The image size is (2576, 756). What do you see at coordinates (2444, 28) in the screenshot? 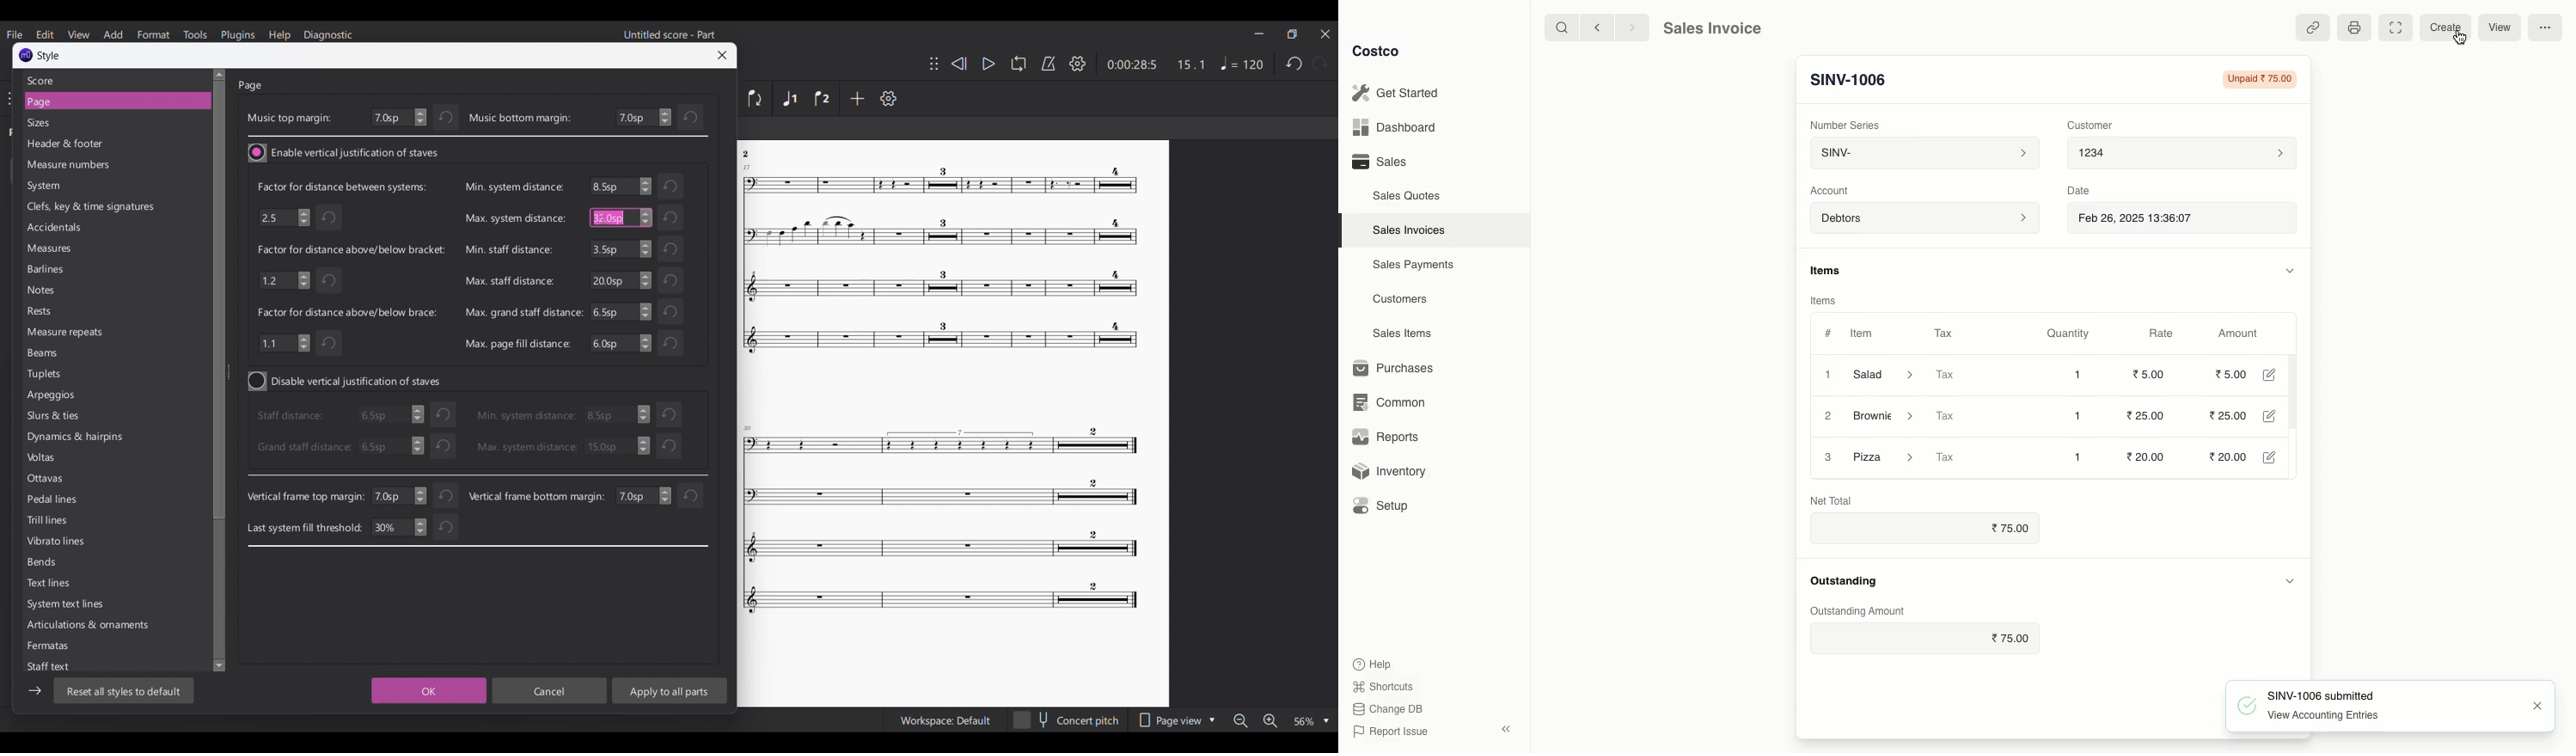
I see `Create` at bounding box center [2444, 28].